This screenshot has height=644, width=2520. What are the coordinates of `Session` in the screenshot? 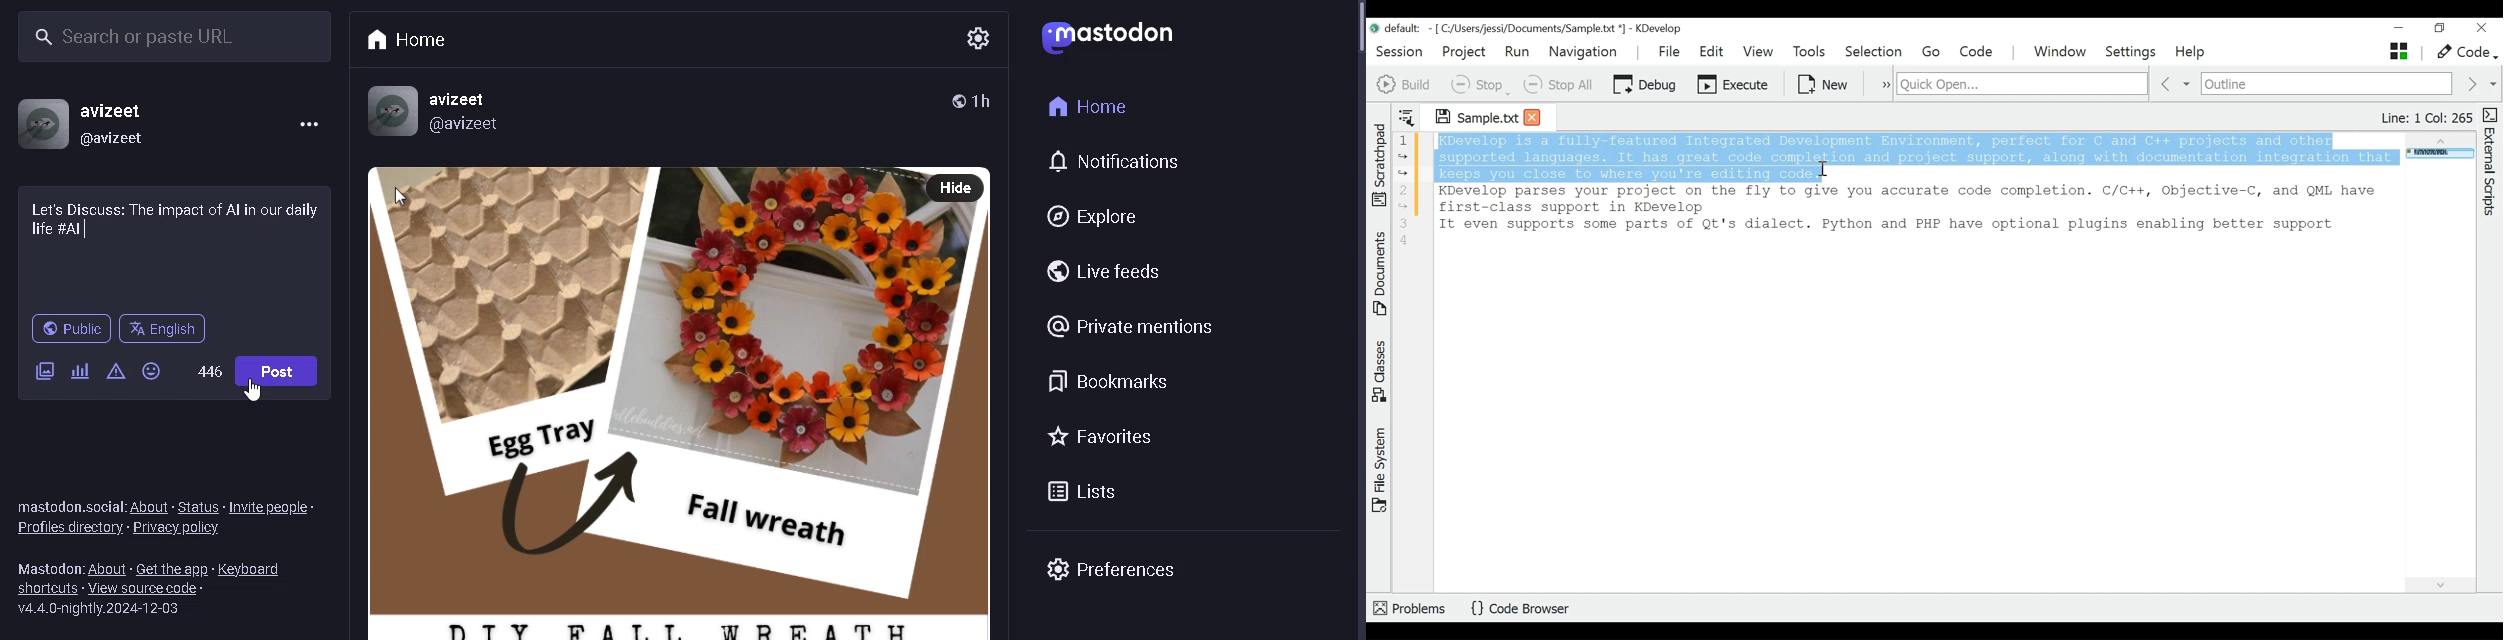 It's located at (1400, 50).